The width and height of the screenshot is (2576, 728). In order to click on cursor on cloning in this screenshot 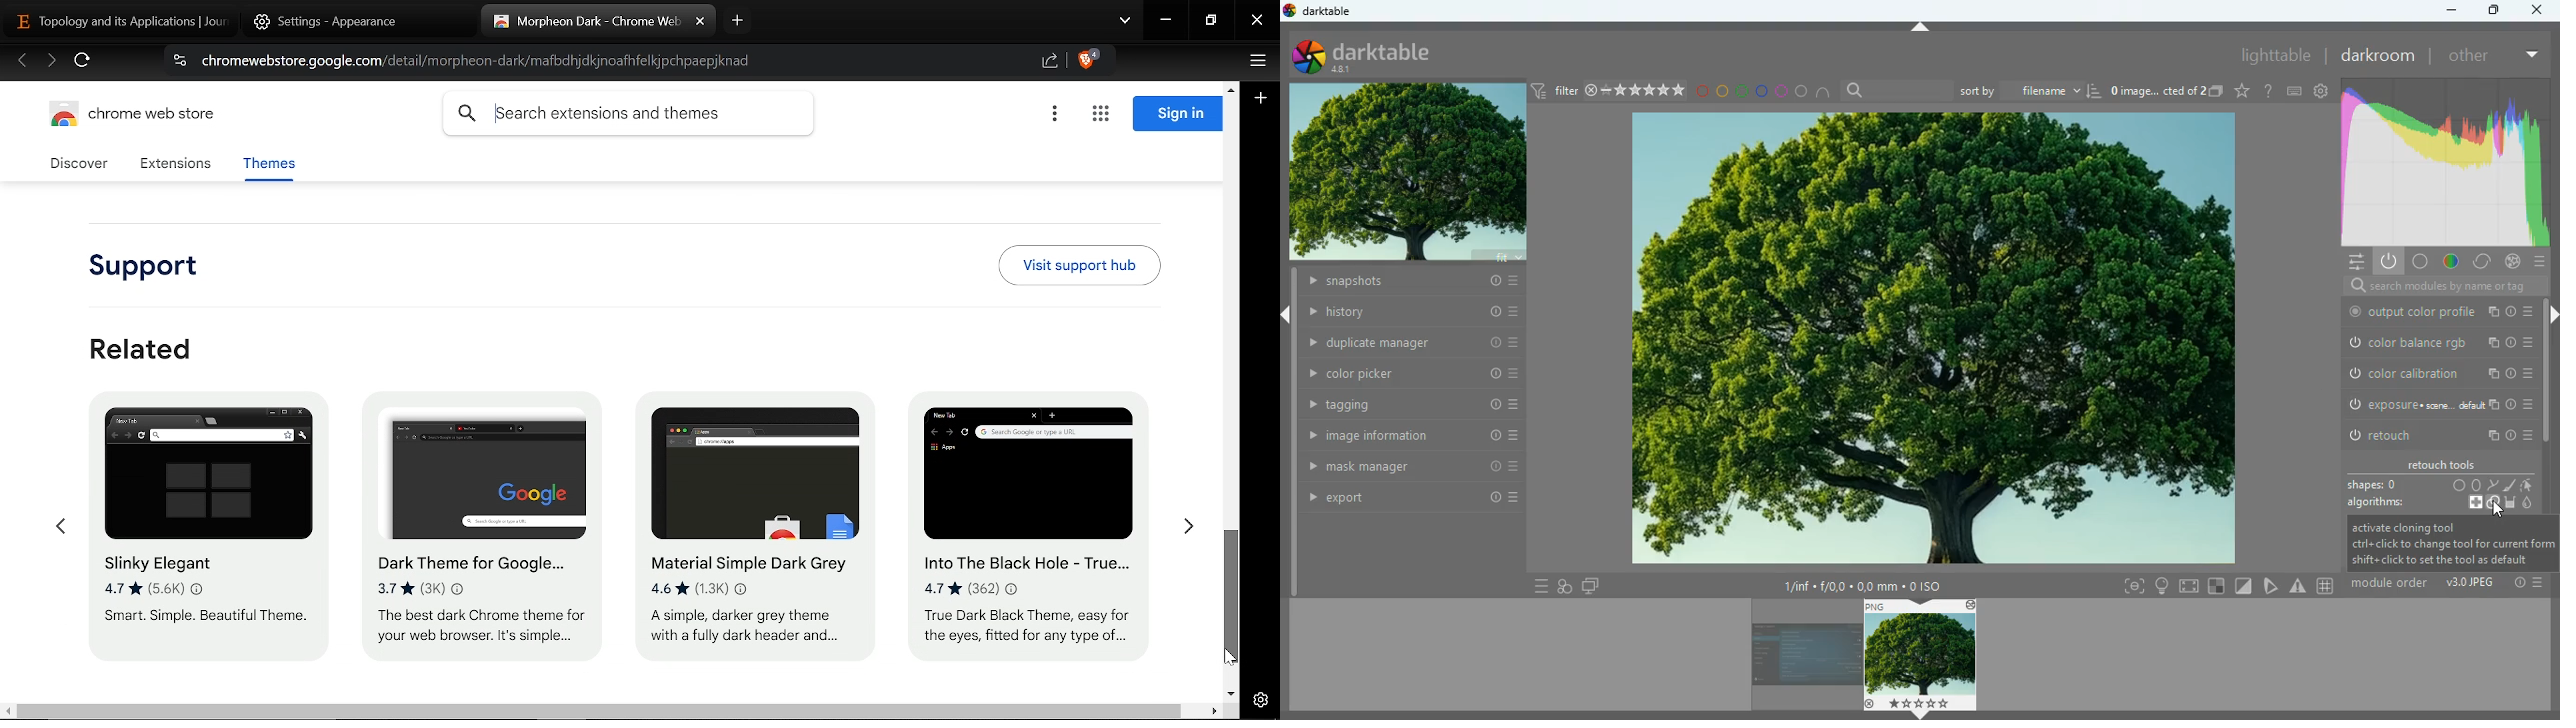, I will do `click(2499, 510)`.